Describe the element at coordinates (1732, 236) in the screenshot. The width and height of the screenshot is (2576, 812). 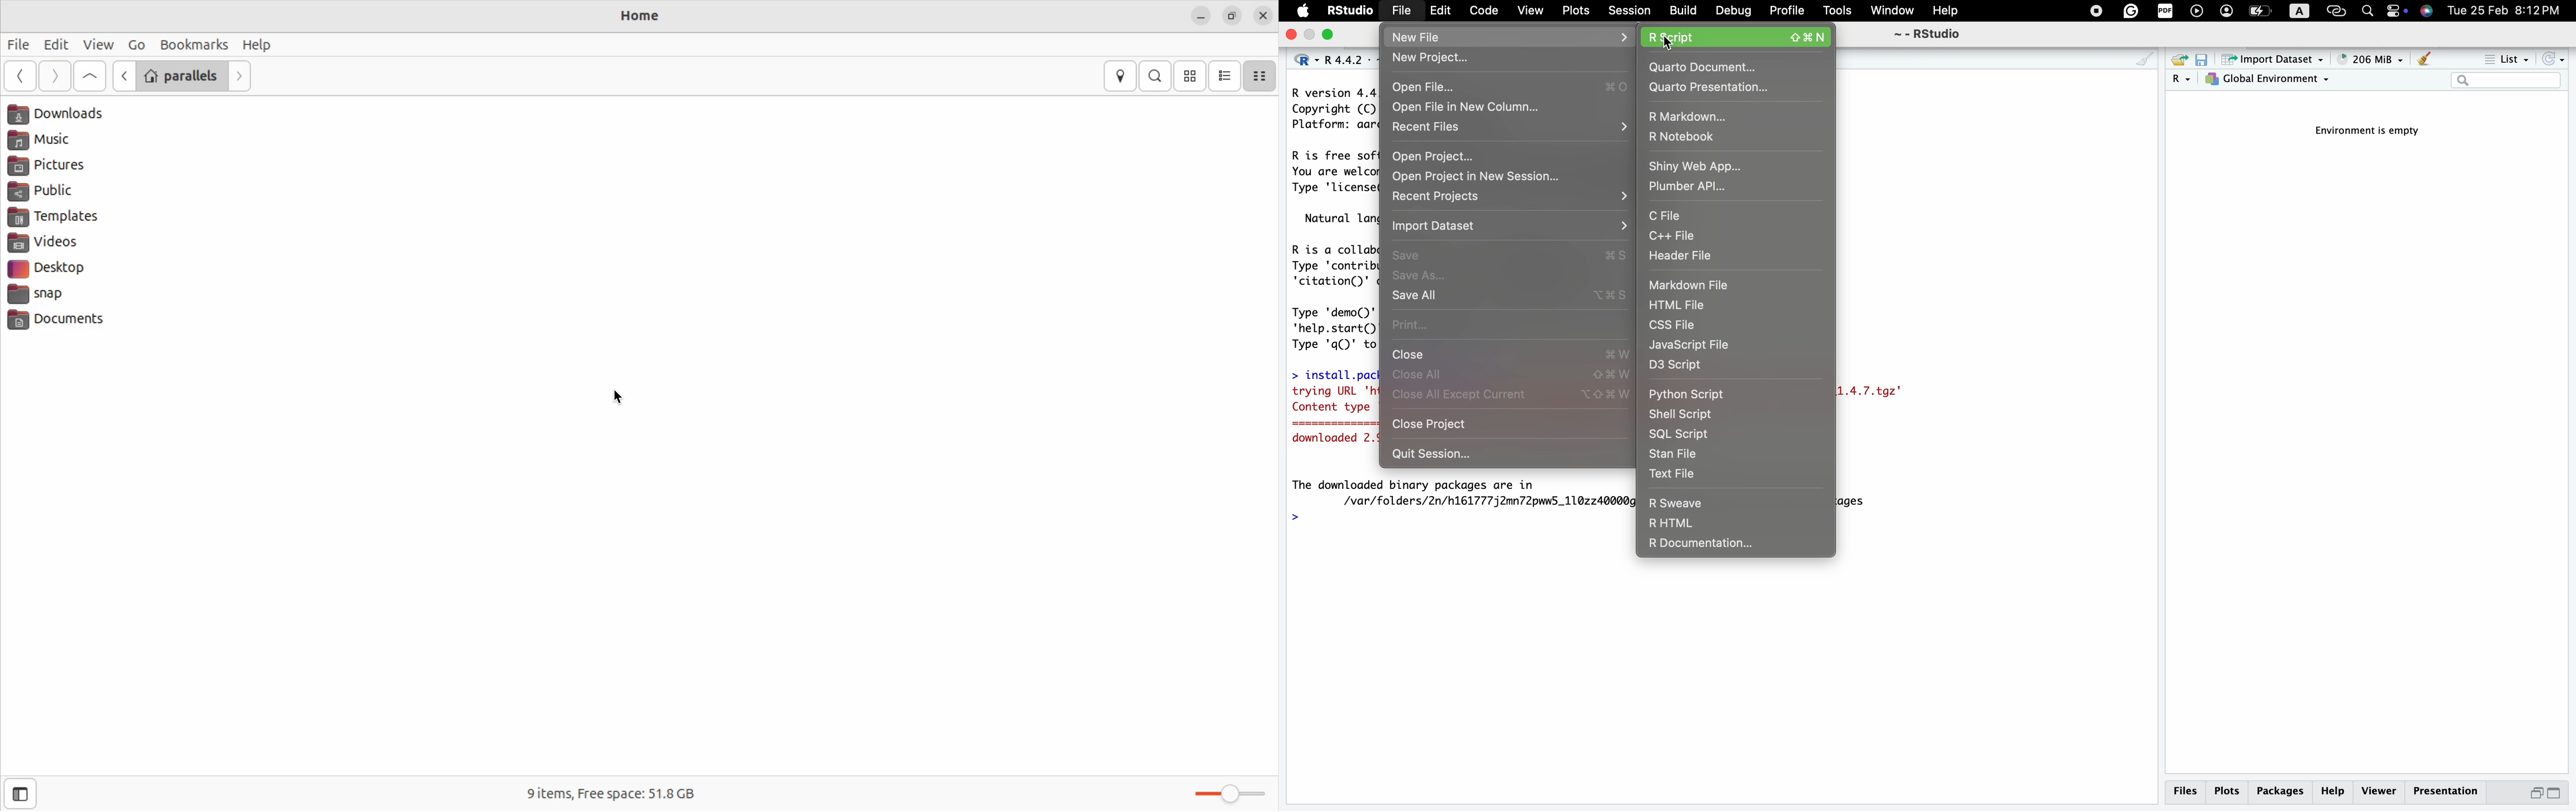
I see `C++ file` at that location.